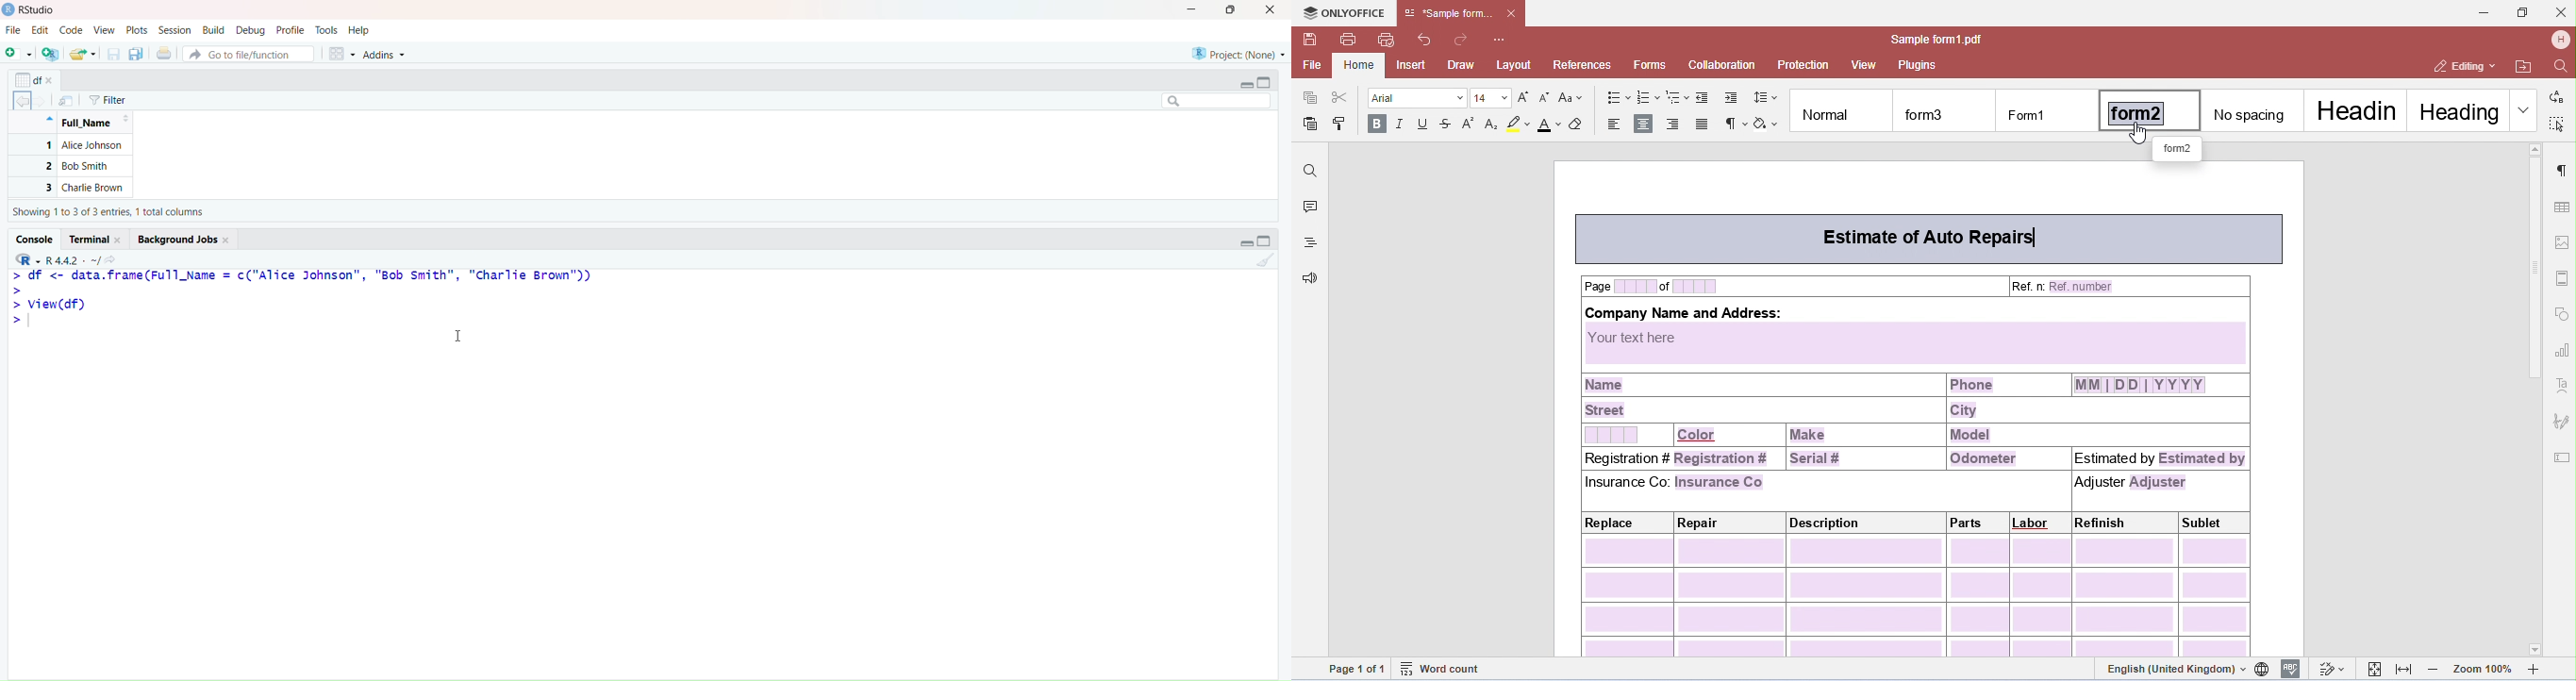 The image size is (2576, 700). Describe the element at coordinates (17, 53) in the screenshot. I see `New File` at that location.